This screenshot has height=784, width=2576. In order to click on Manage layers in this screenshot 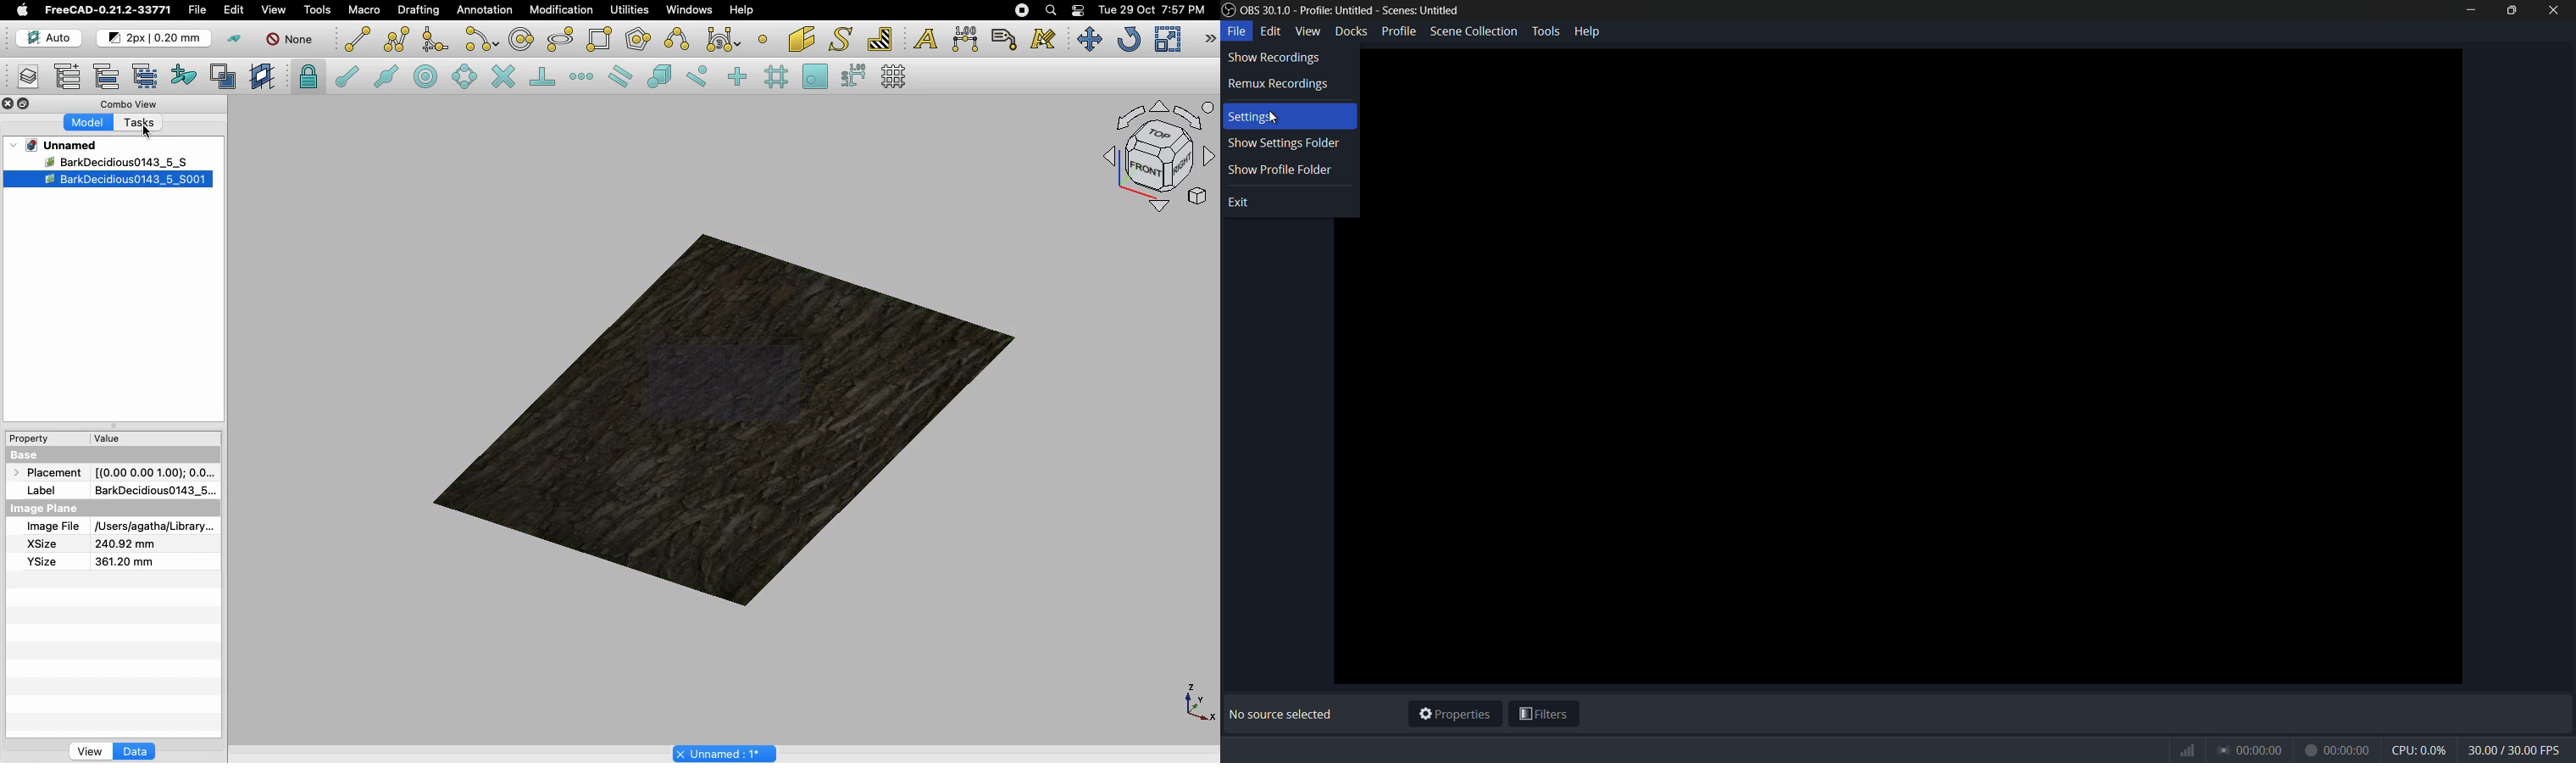, I will do `click(22, 78)`.